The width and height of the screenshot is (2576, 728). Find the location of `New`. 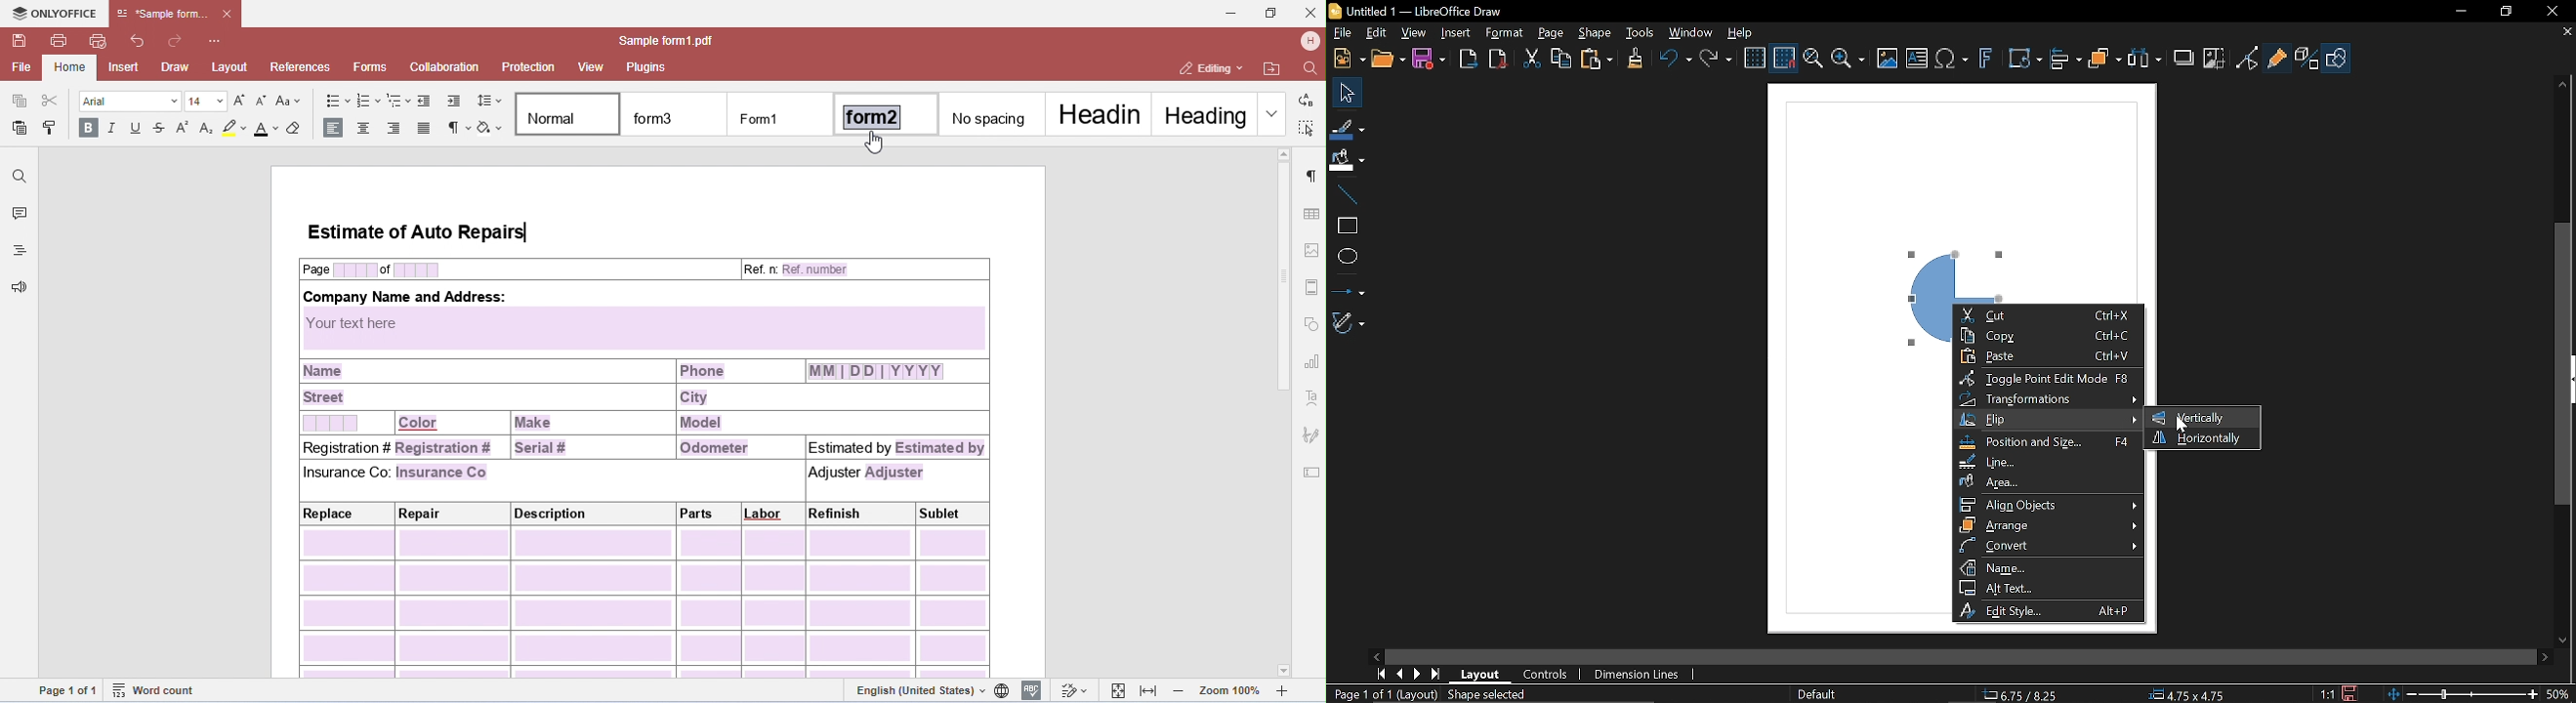

New is located at coordinates (1347, 58).